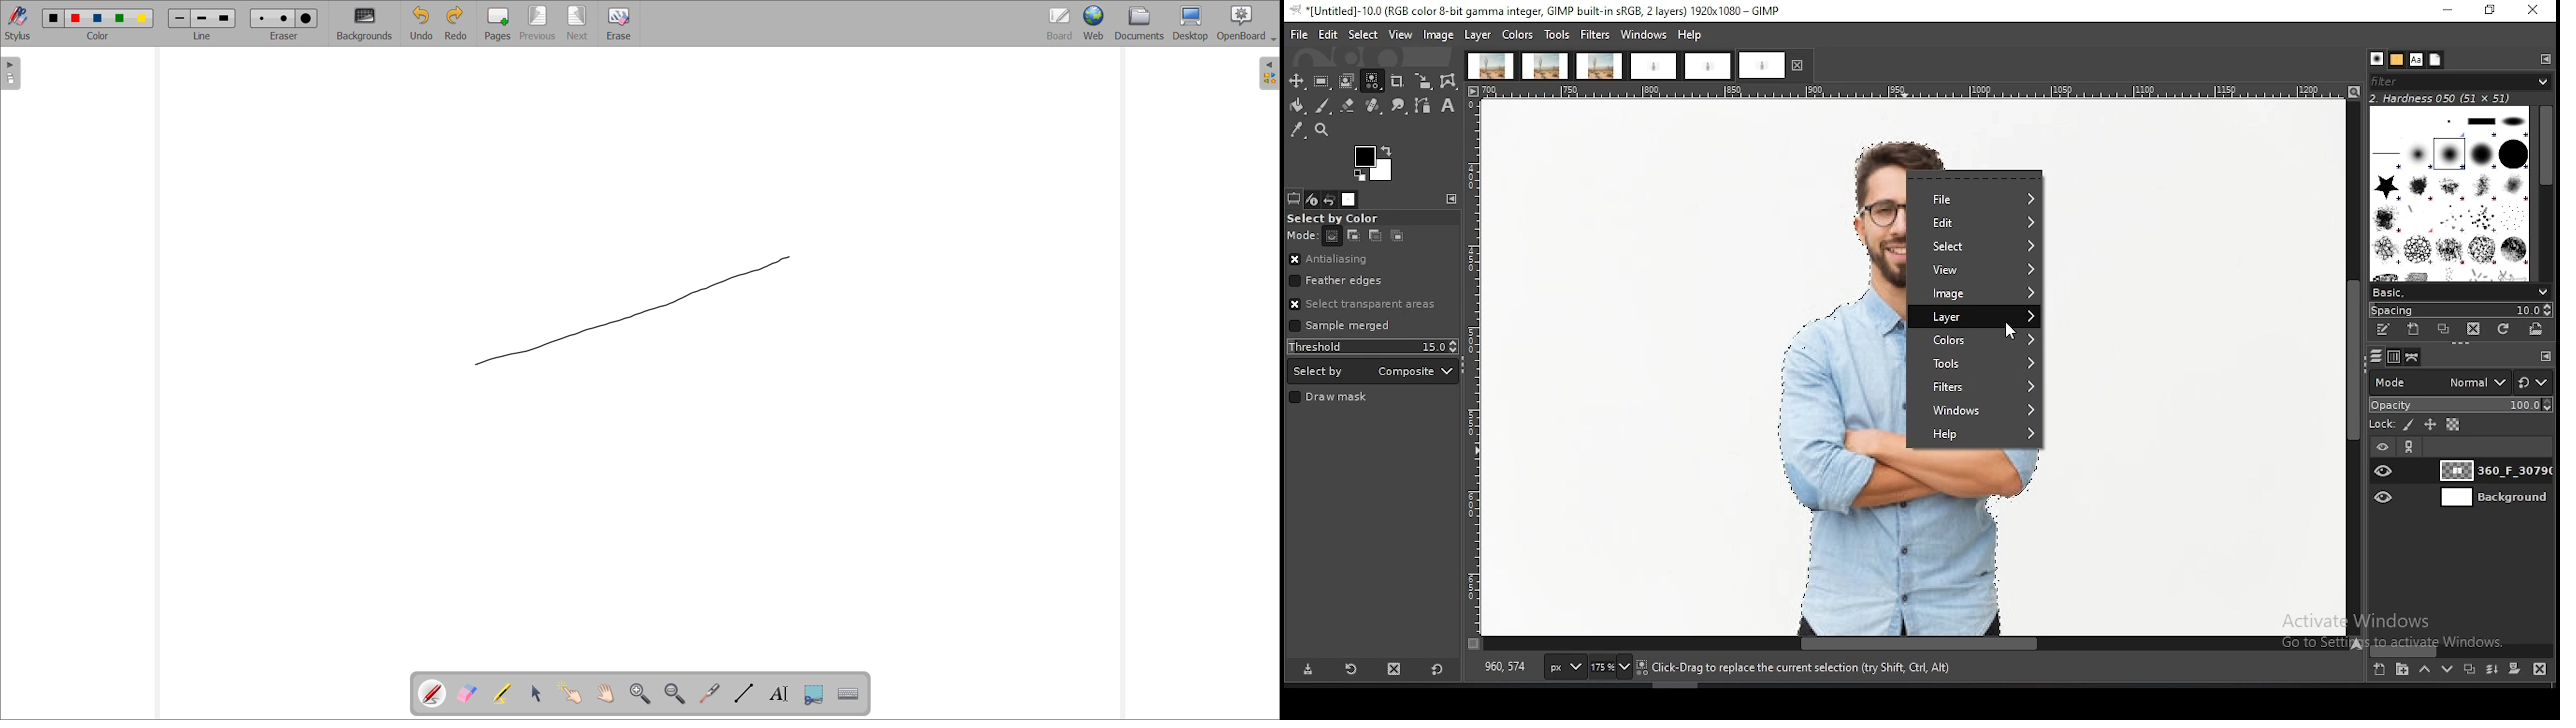 Image resolution: width=2576 pixels, height=728 pixels. I want to click on foreground select tool, so click(1347, 81).